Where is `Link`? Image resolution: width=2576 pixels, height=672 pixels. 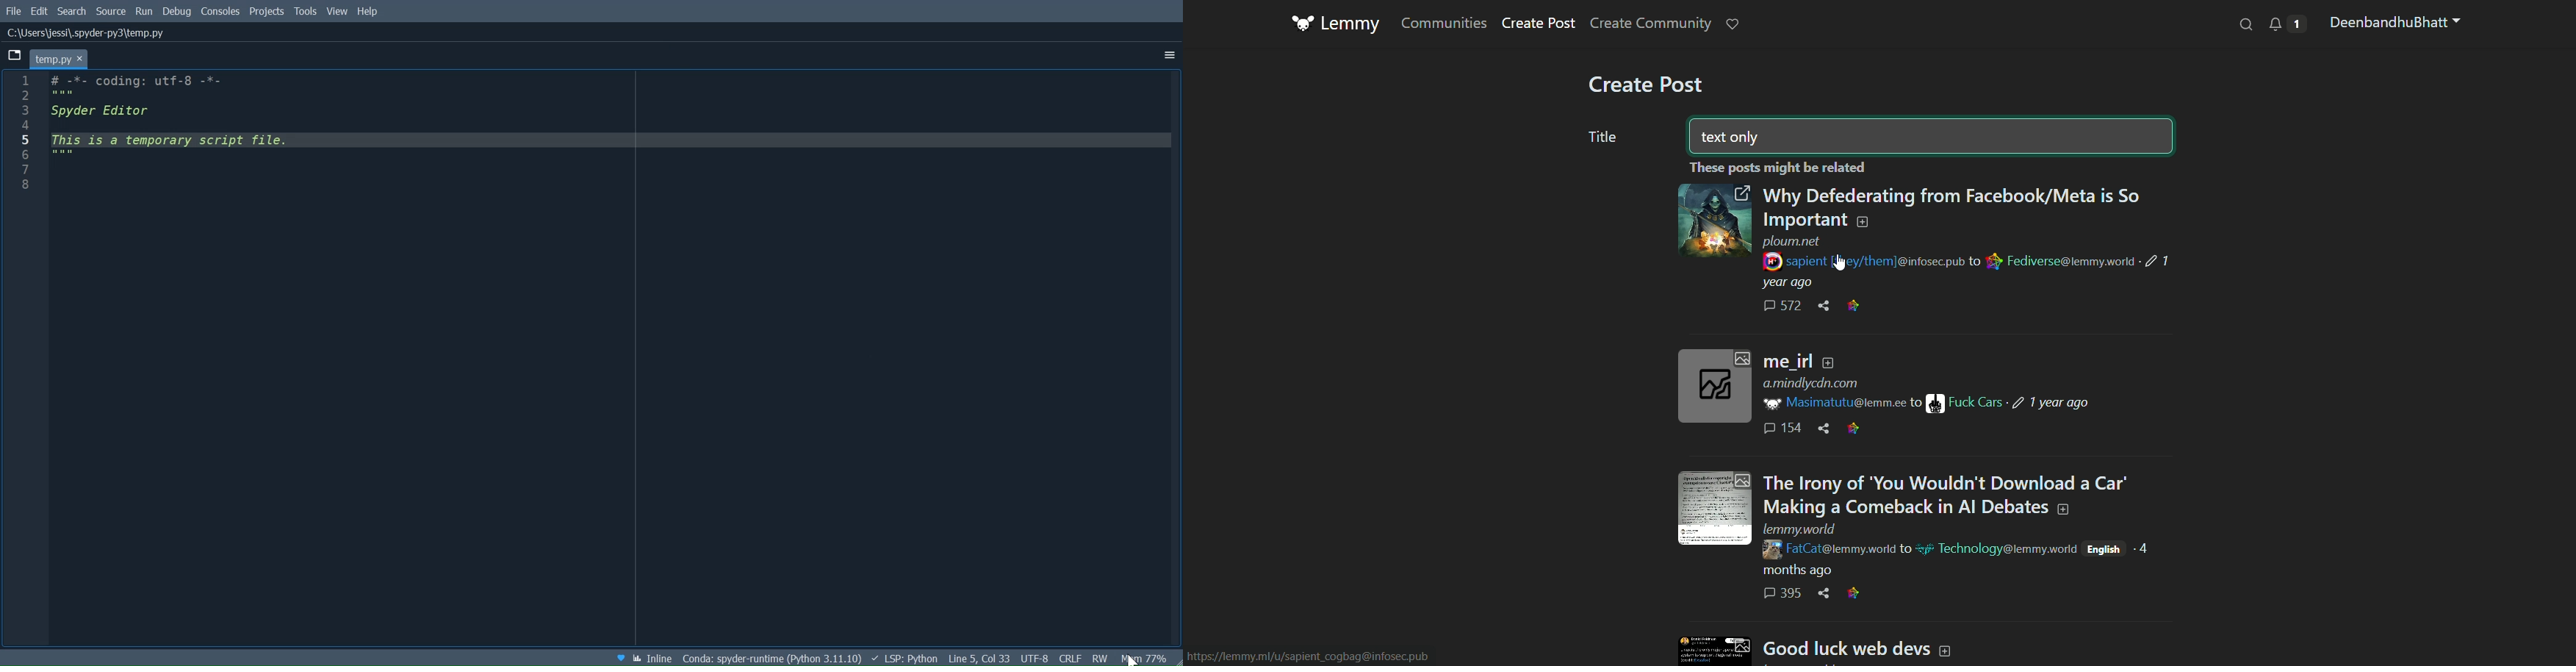
Link is located at coordinates (1853, 428).